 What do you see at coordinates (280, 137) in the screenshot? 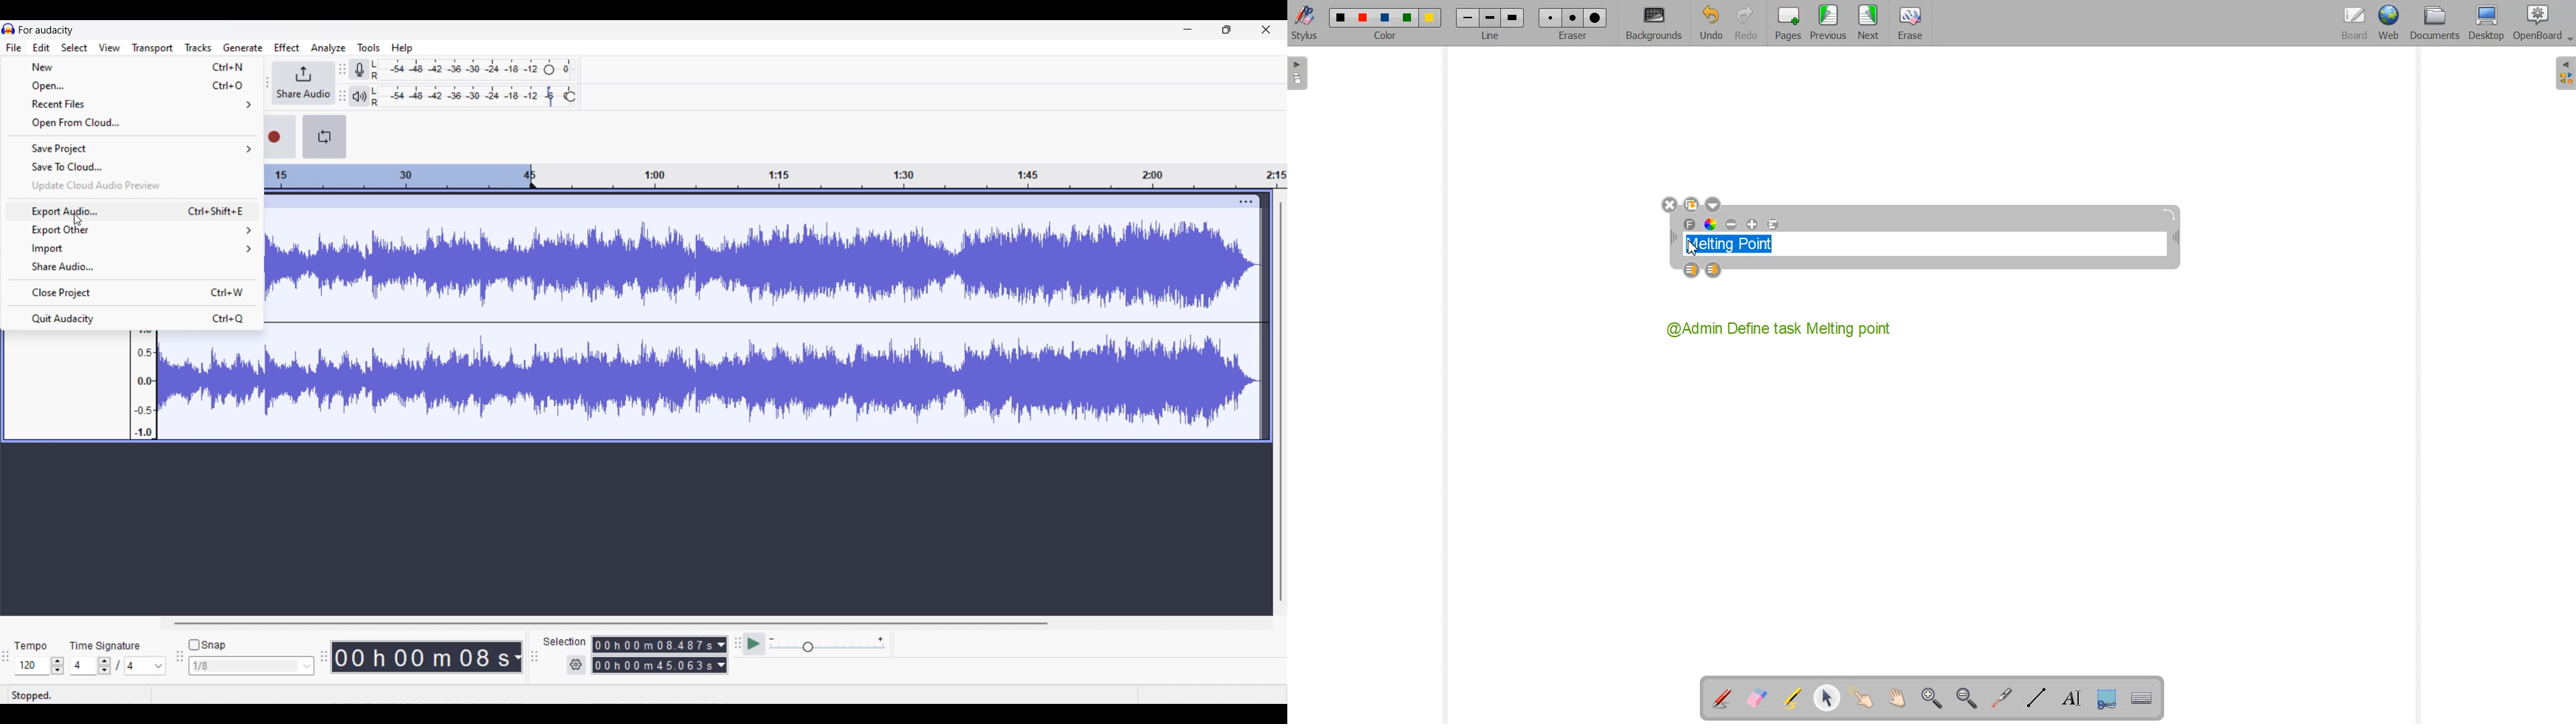
I see `Record/Record new track` at bounding box center [280, 137].